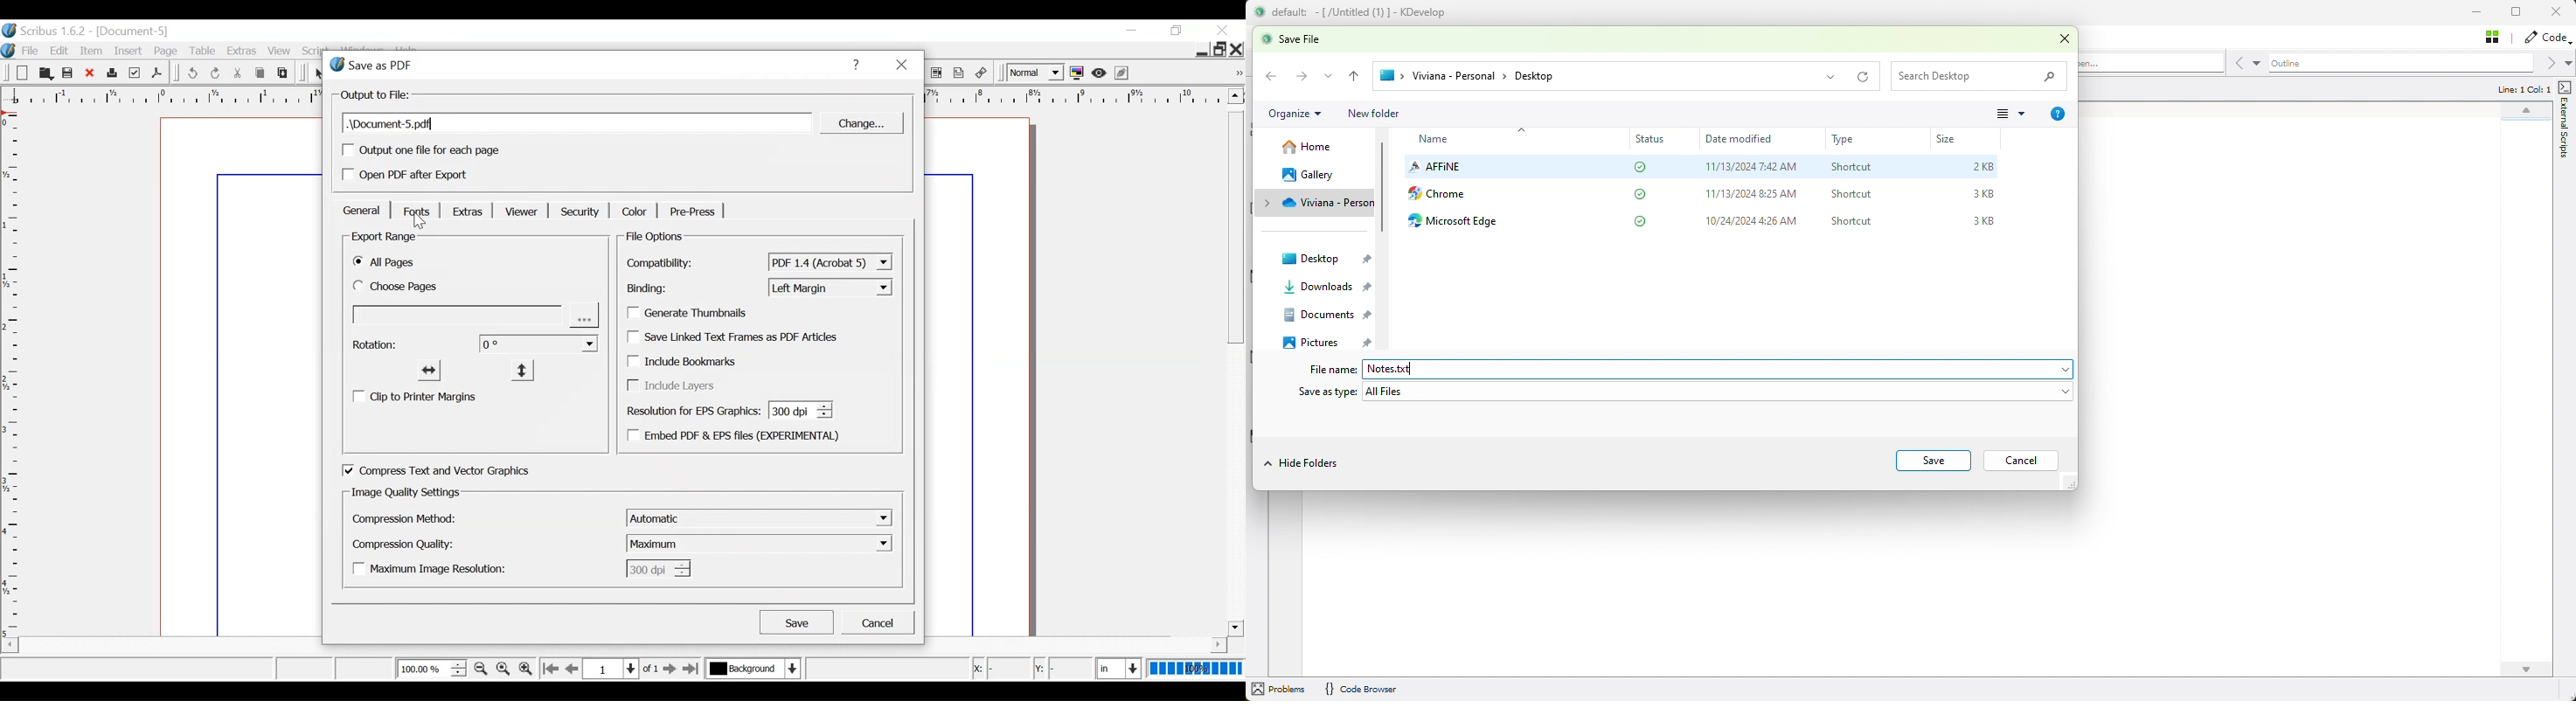 The width and height of the screenshot is (2576, 728). I want to click on minimize, so click(1201, 51).